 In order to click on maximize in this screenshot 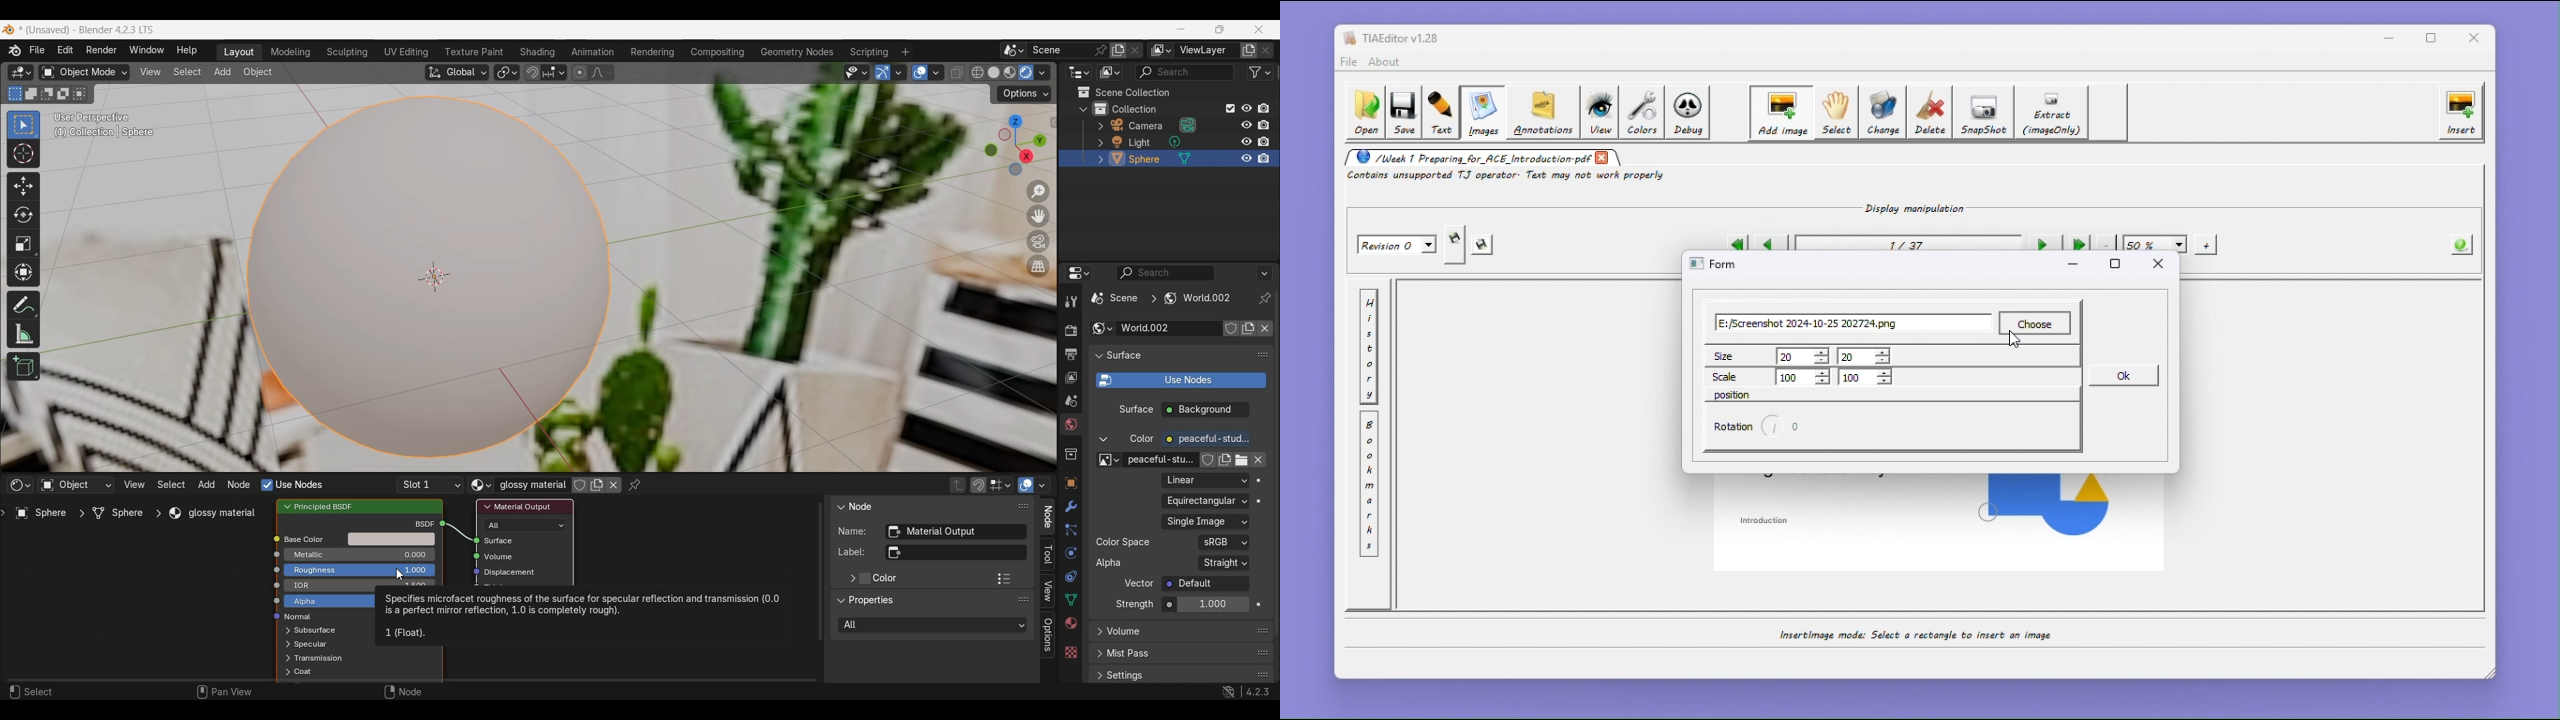, I will do `click(2115, 264)`.